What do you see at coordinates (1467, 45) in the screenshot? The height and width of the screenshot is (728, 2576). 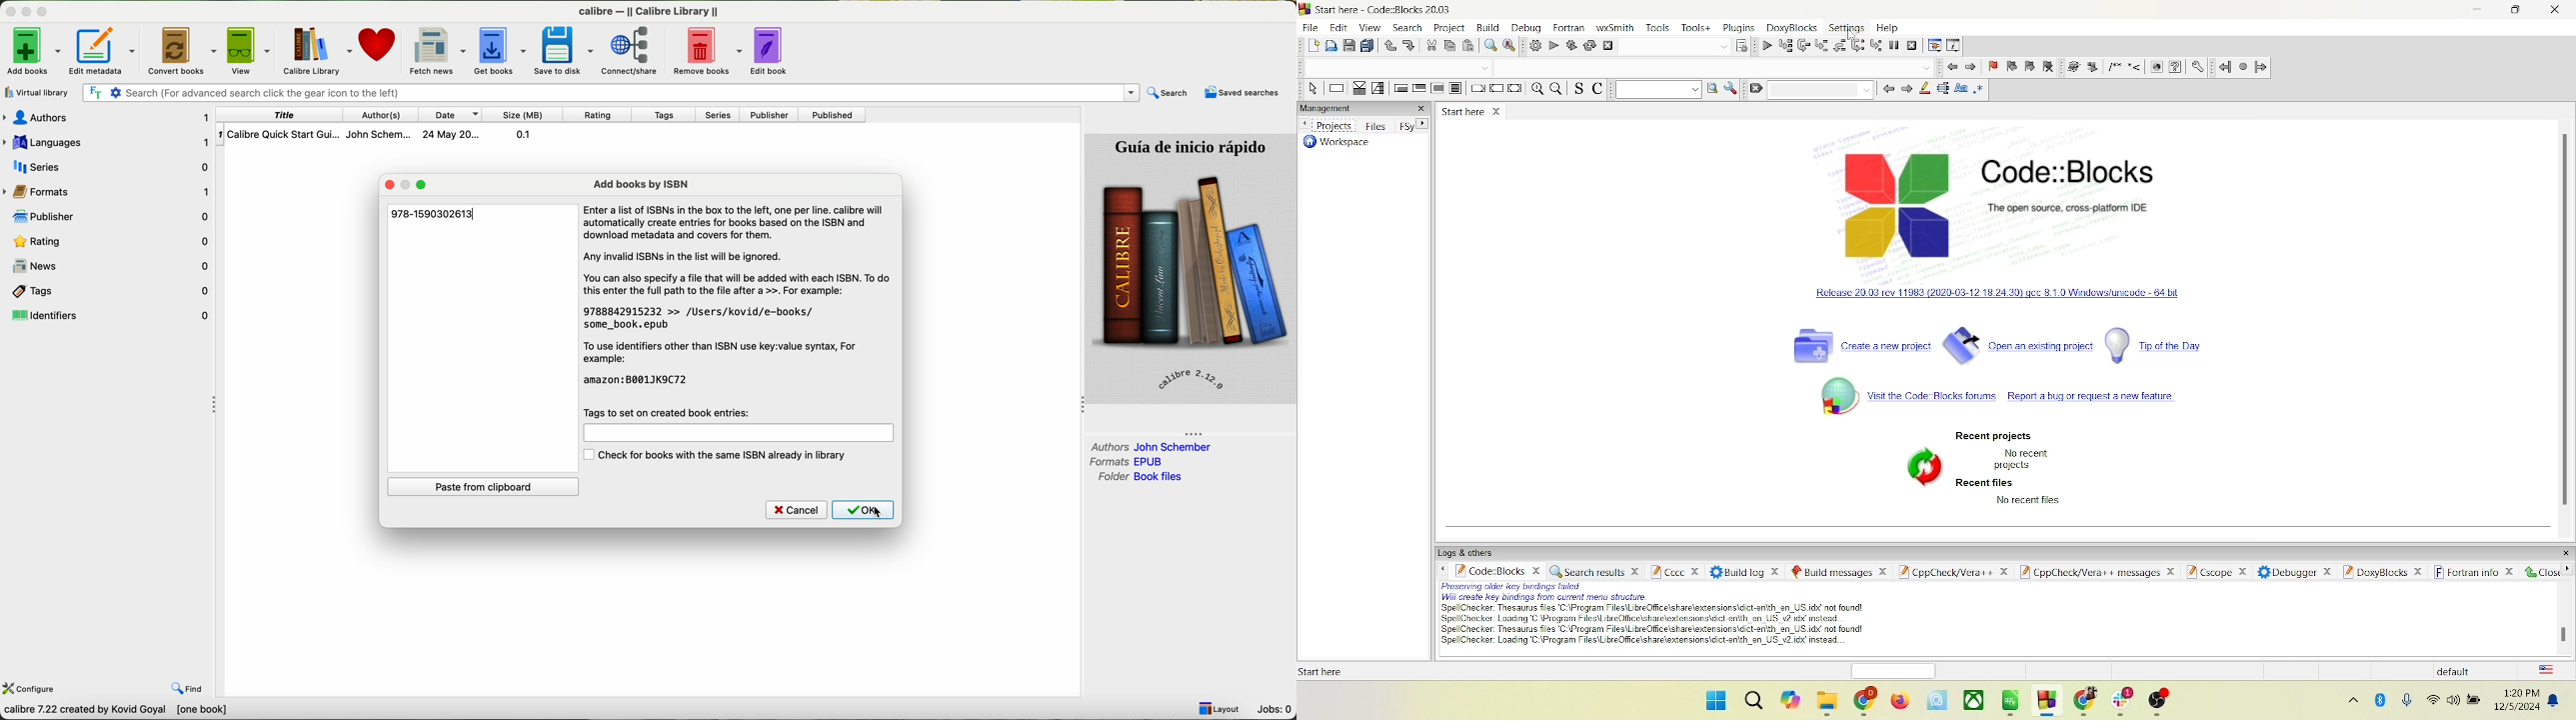 I see `paste` at bounding box center [1467, 45].